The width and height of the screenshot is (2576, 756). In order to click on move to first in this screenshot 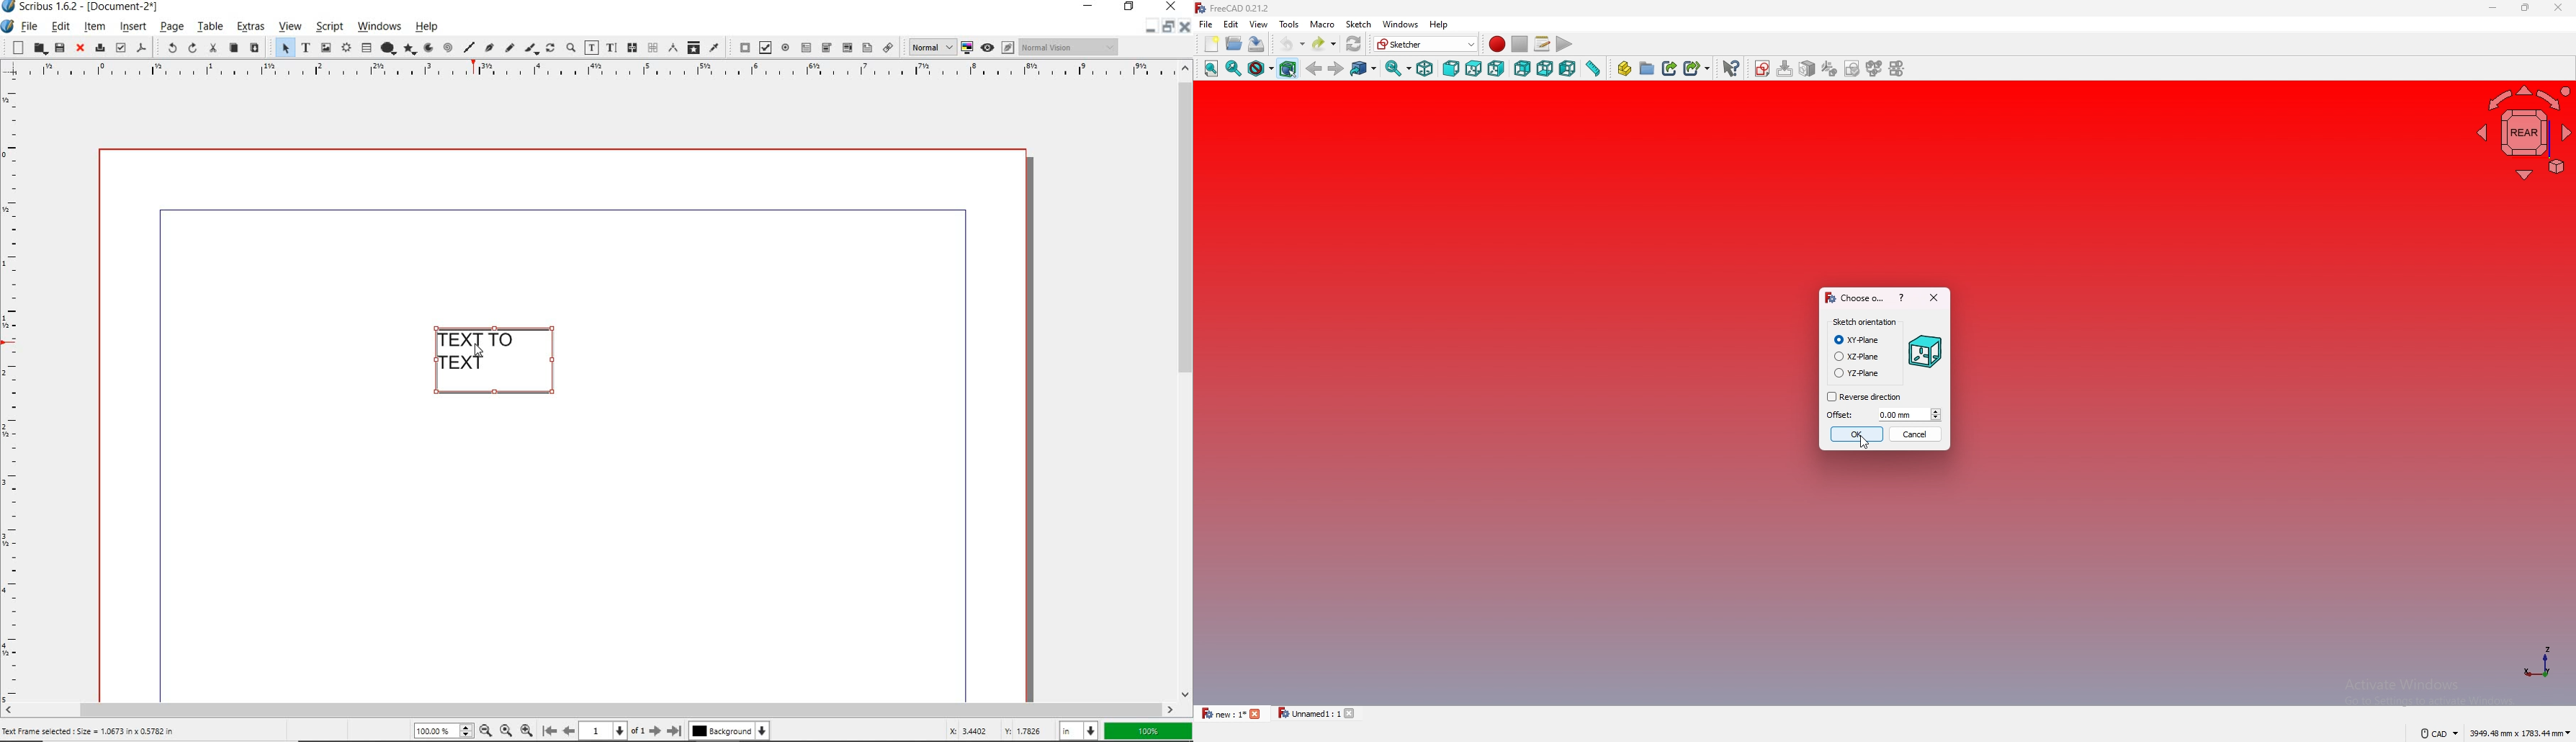, I will do `click(549, 731)`.